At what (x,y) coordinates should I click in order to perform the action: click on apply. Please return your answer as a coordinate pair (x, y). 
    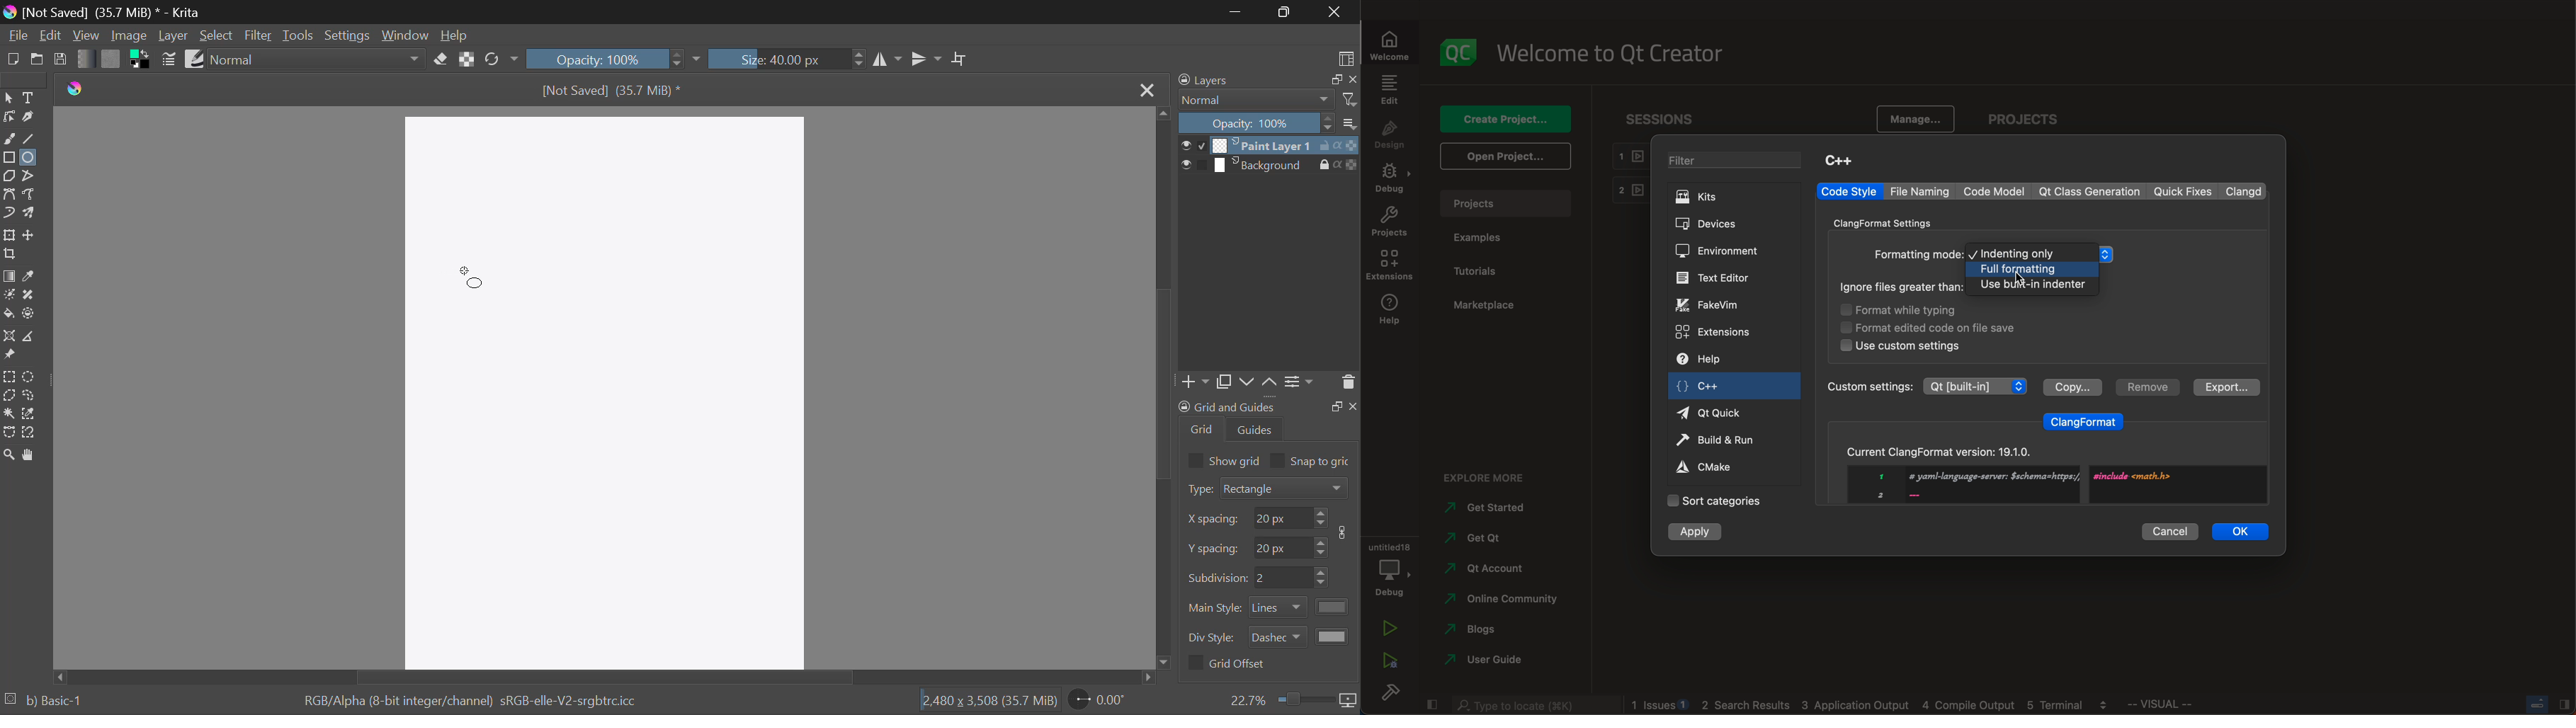
    Looking at the image, I should click on (1696, 533).